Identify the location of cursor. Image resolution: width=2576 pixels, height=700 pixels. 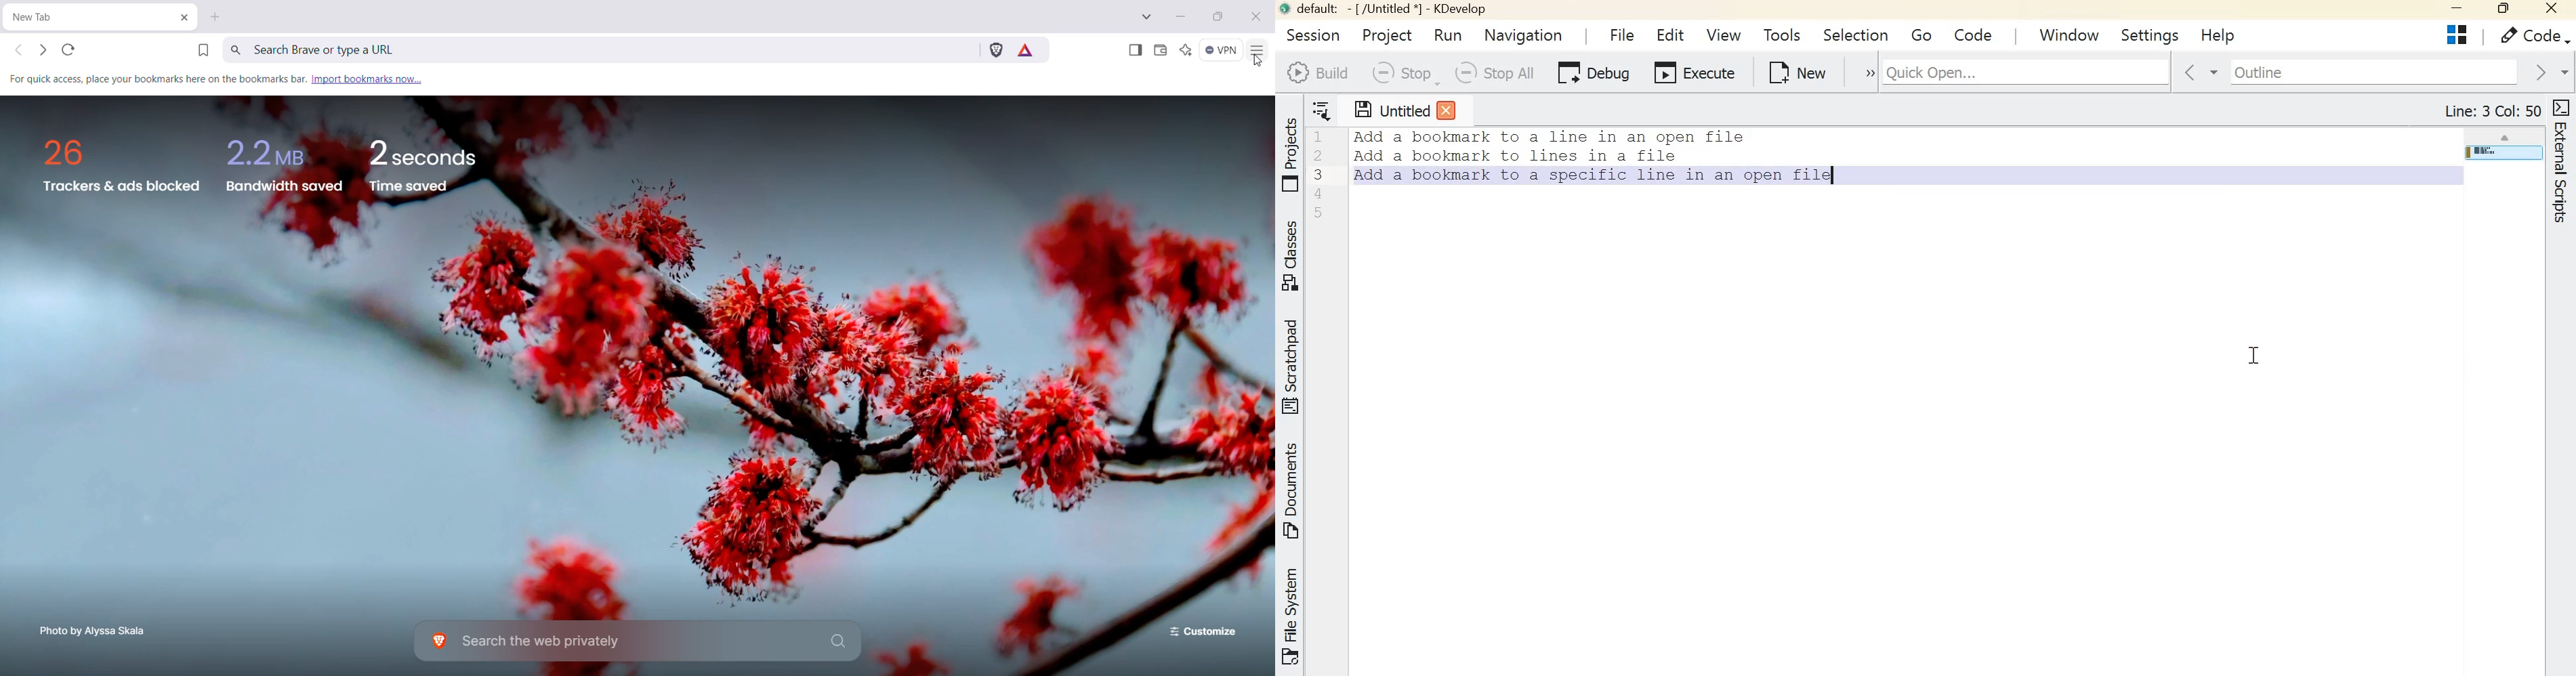
(2253, 358).